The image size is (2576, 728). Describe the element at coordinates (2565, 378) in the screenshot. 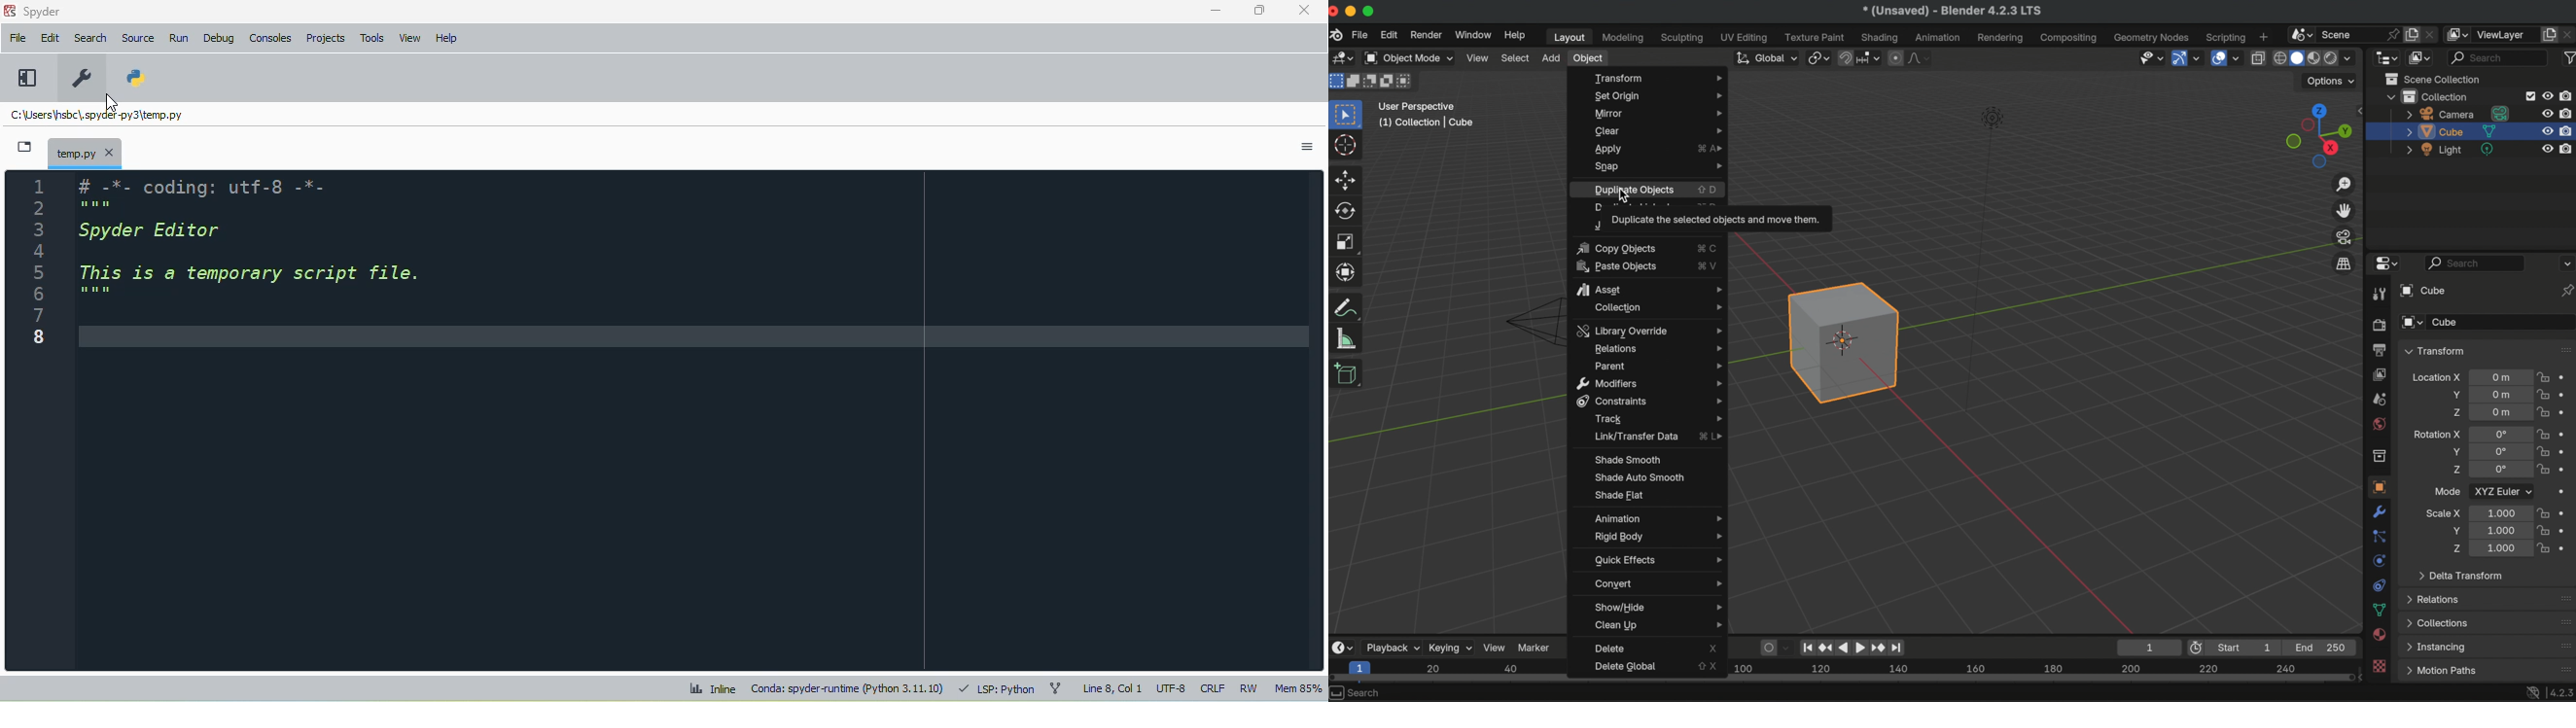

I see `animate property` at that location.